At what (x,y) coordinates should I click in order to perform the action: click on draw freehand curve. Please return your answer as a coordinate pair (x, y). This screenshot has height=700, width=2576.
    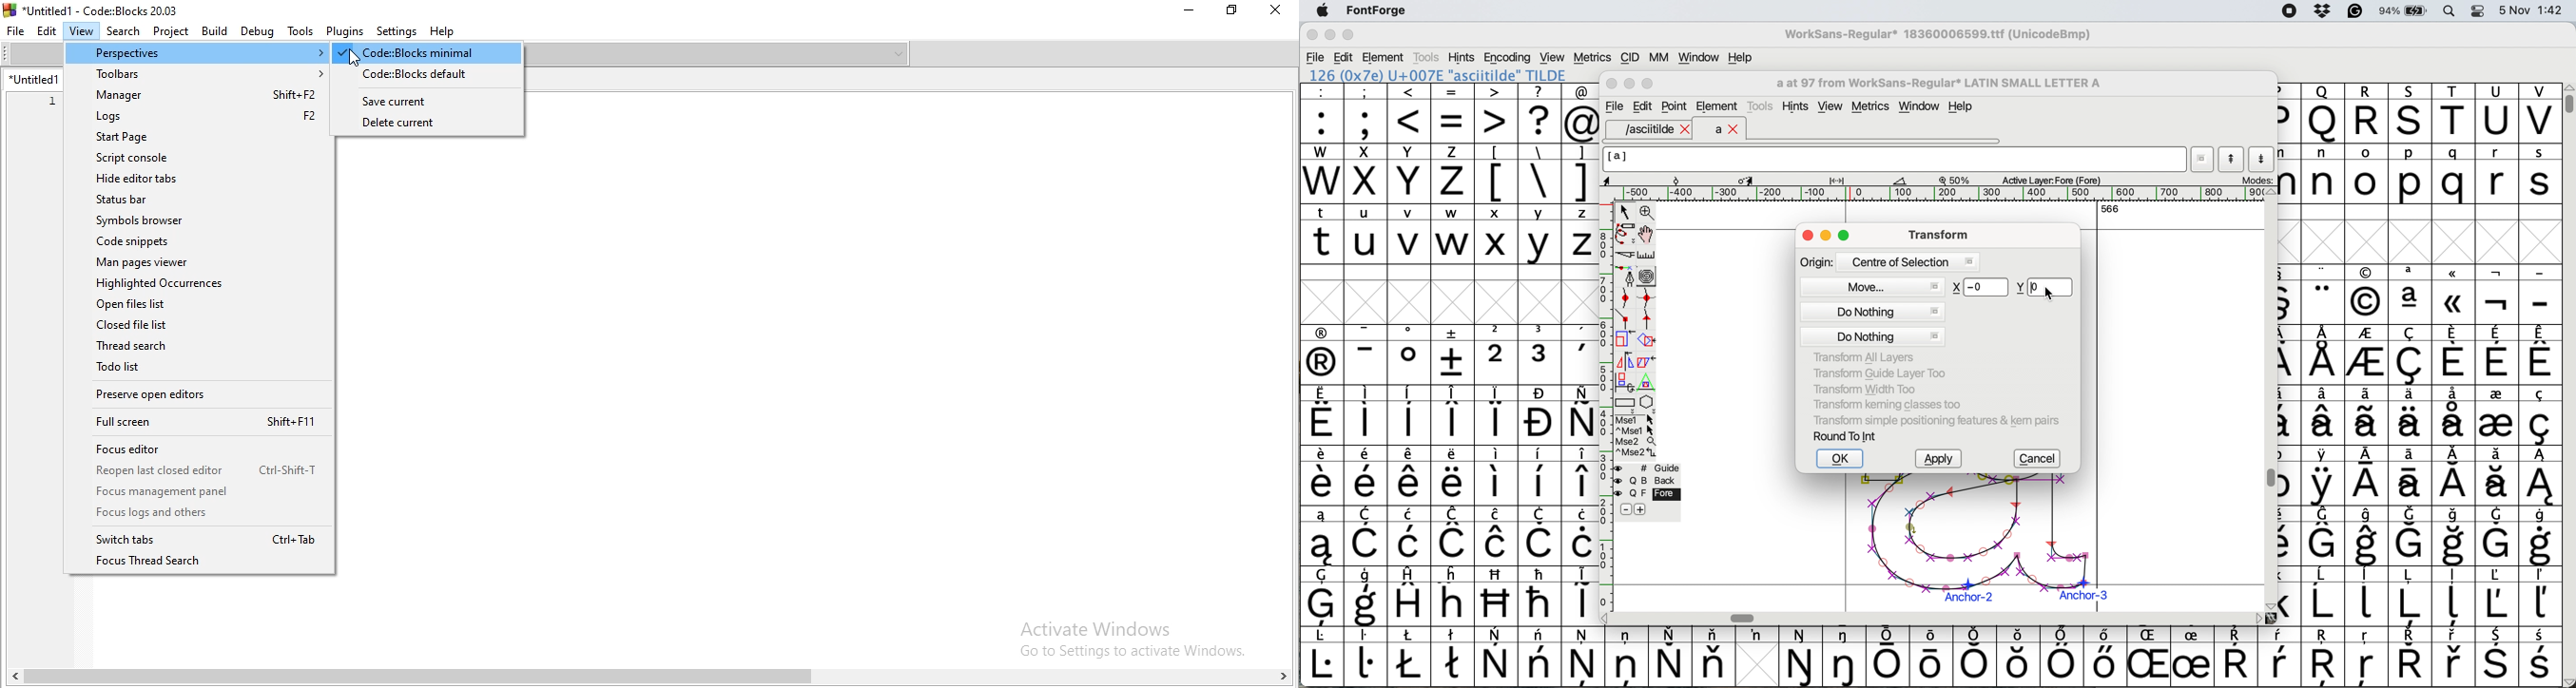
    Looking at the image, I should click on (1624, 233).